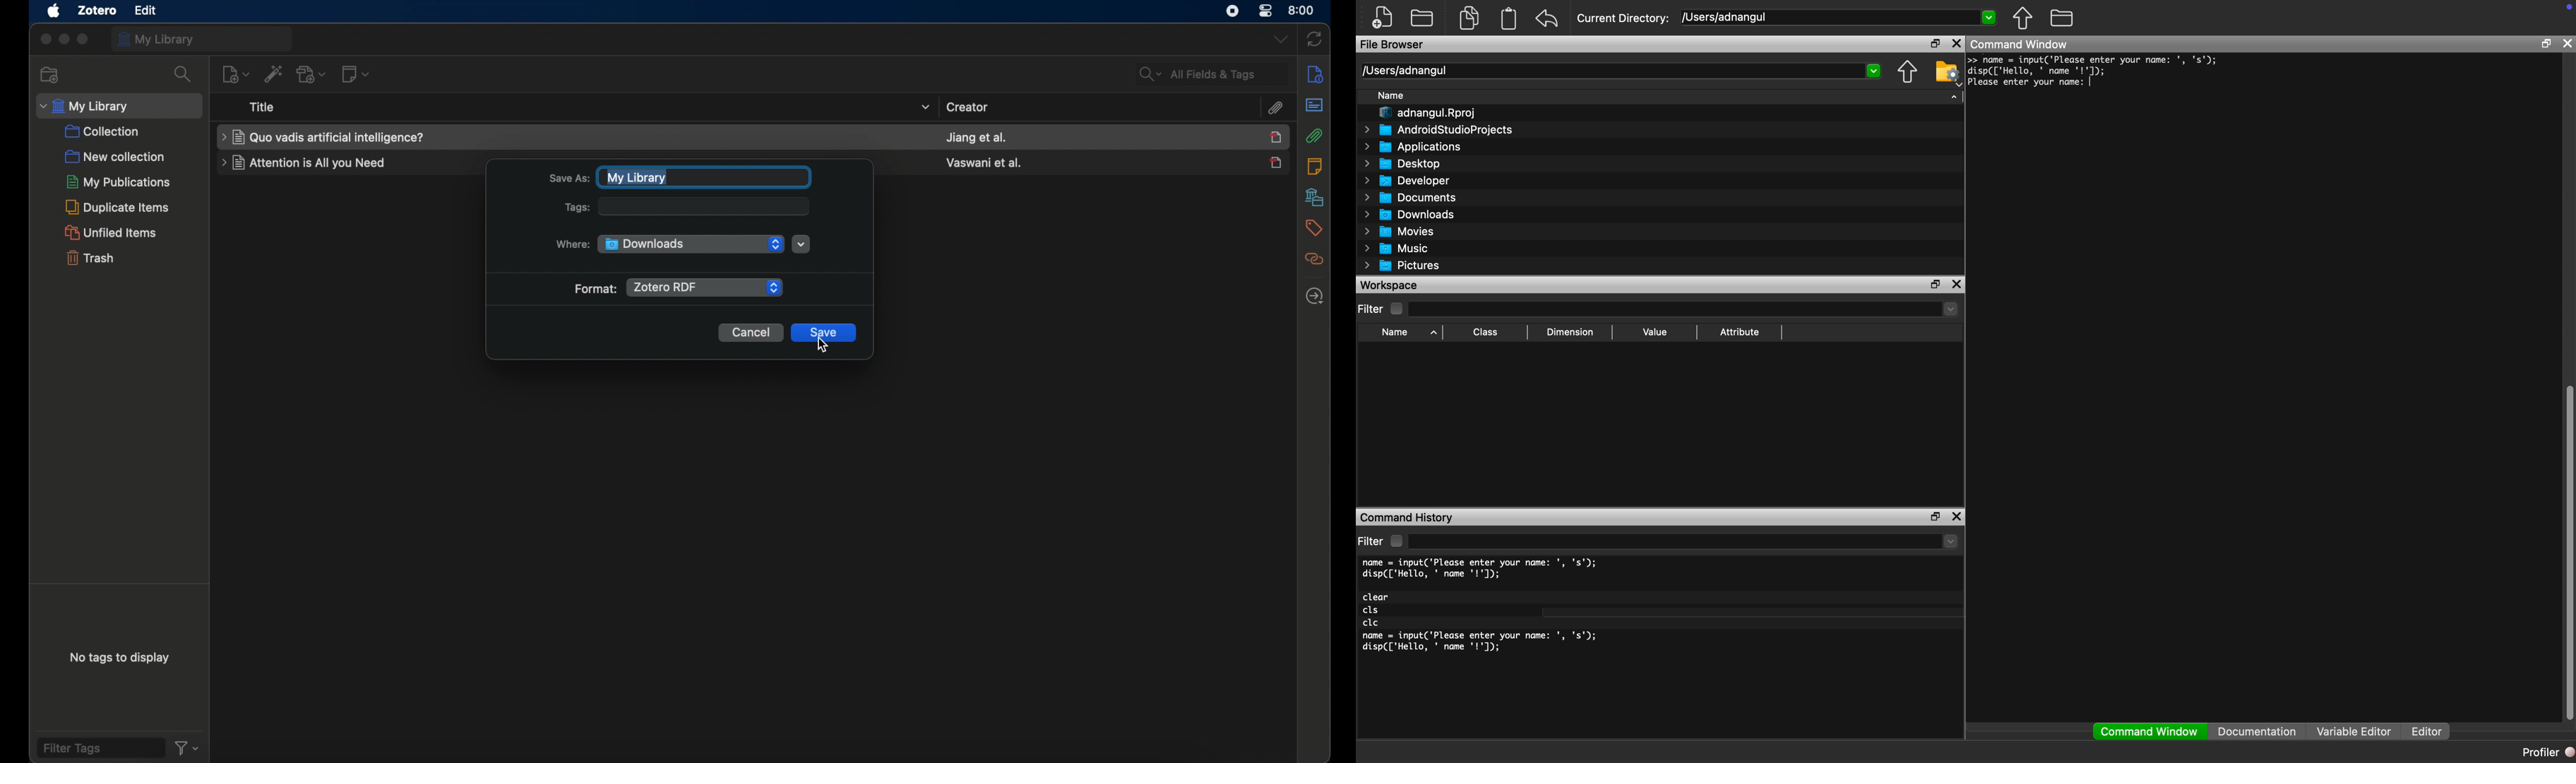  Describe the element at coordinates (44, 40) in the screenshot. I see `close` at that location.